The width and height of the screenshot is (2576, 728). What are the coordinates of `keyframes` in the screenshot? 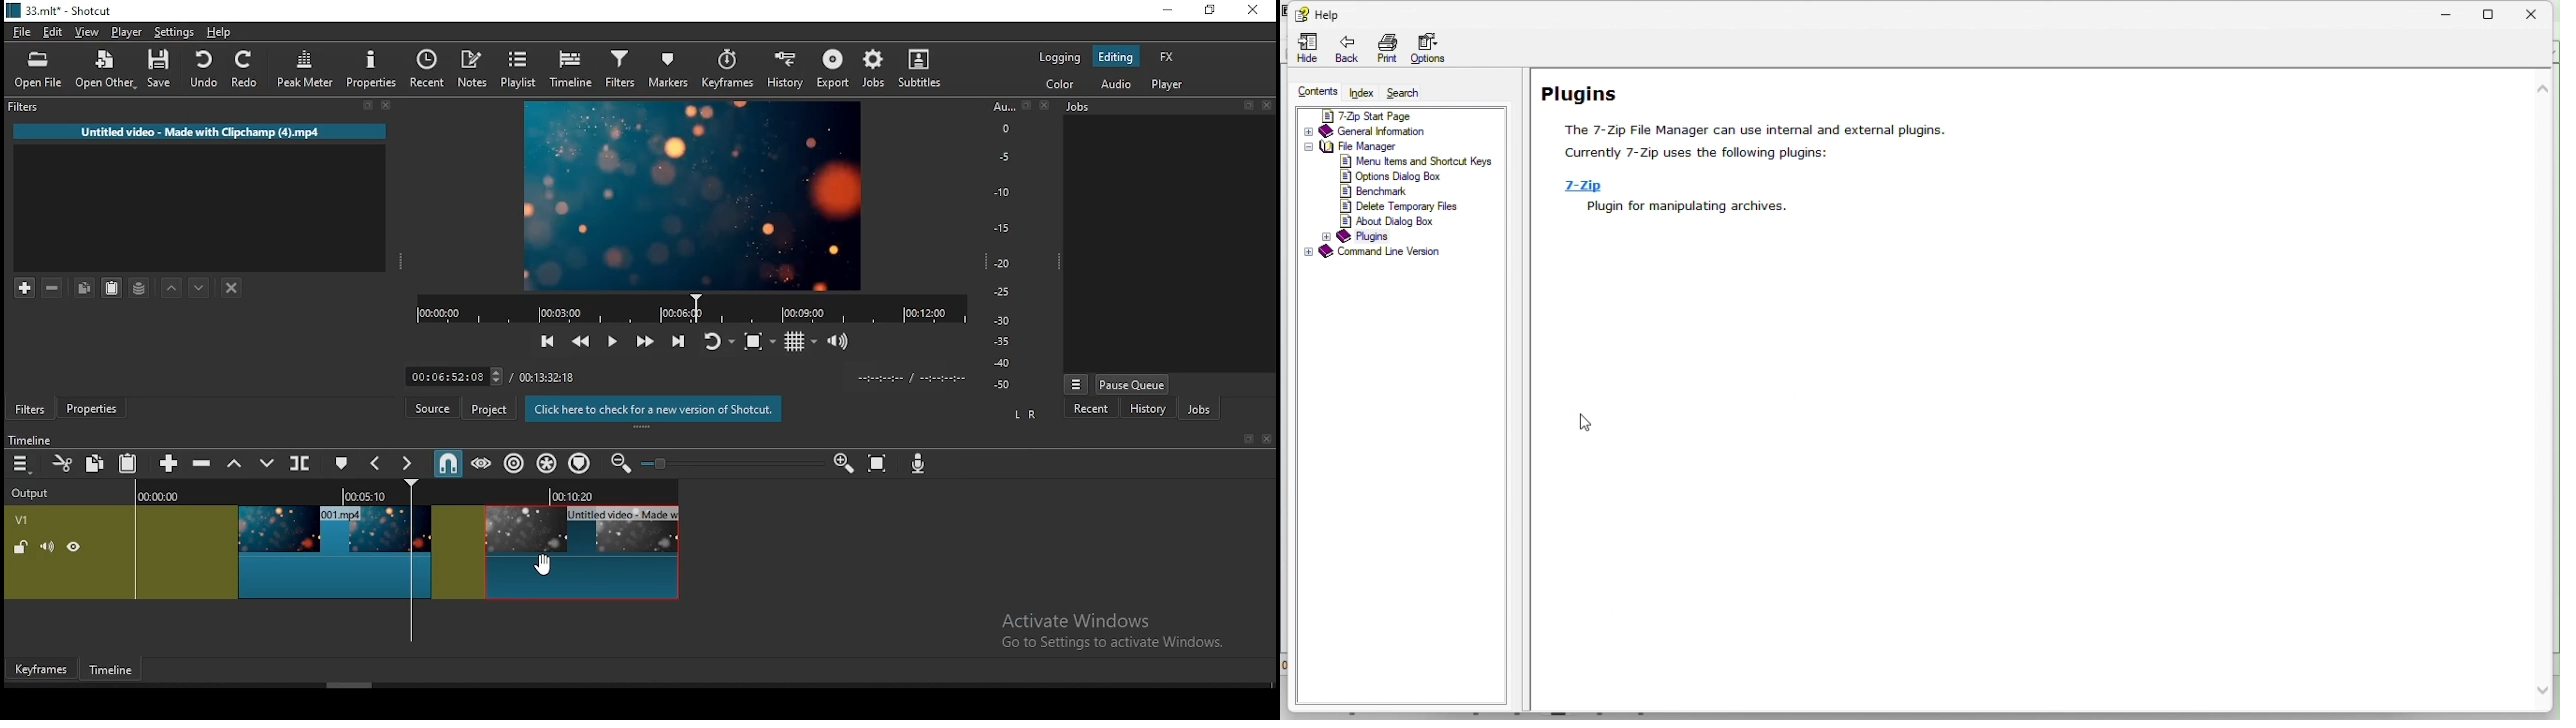 It's located at (728, 69).